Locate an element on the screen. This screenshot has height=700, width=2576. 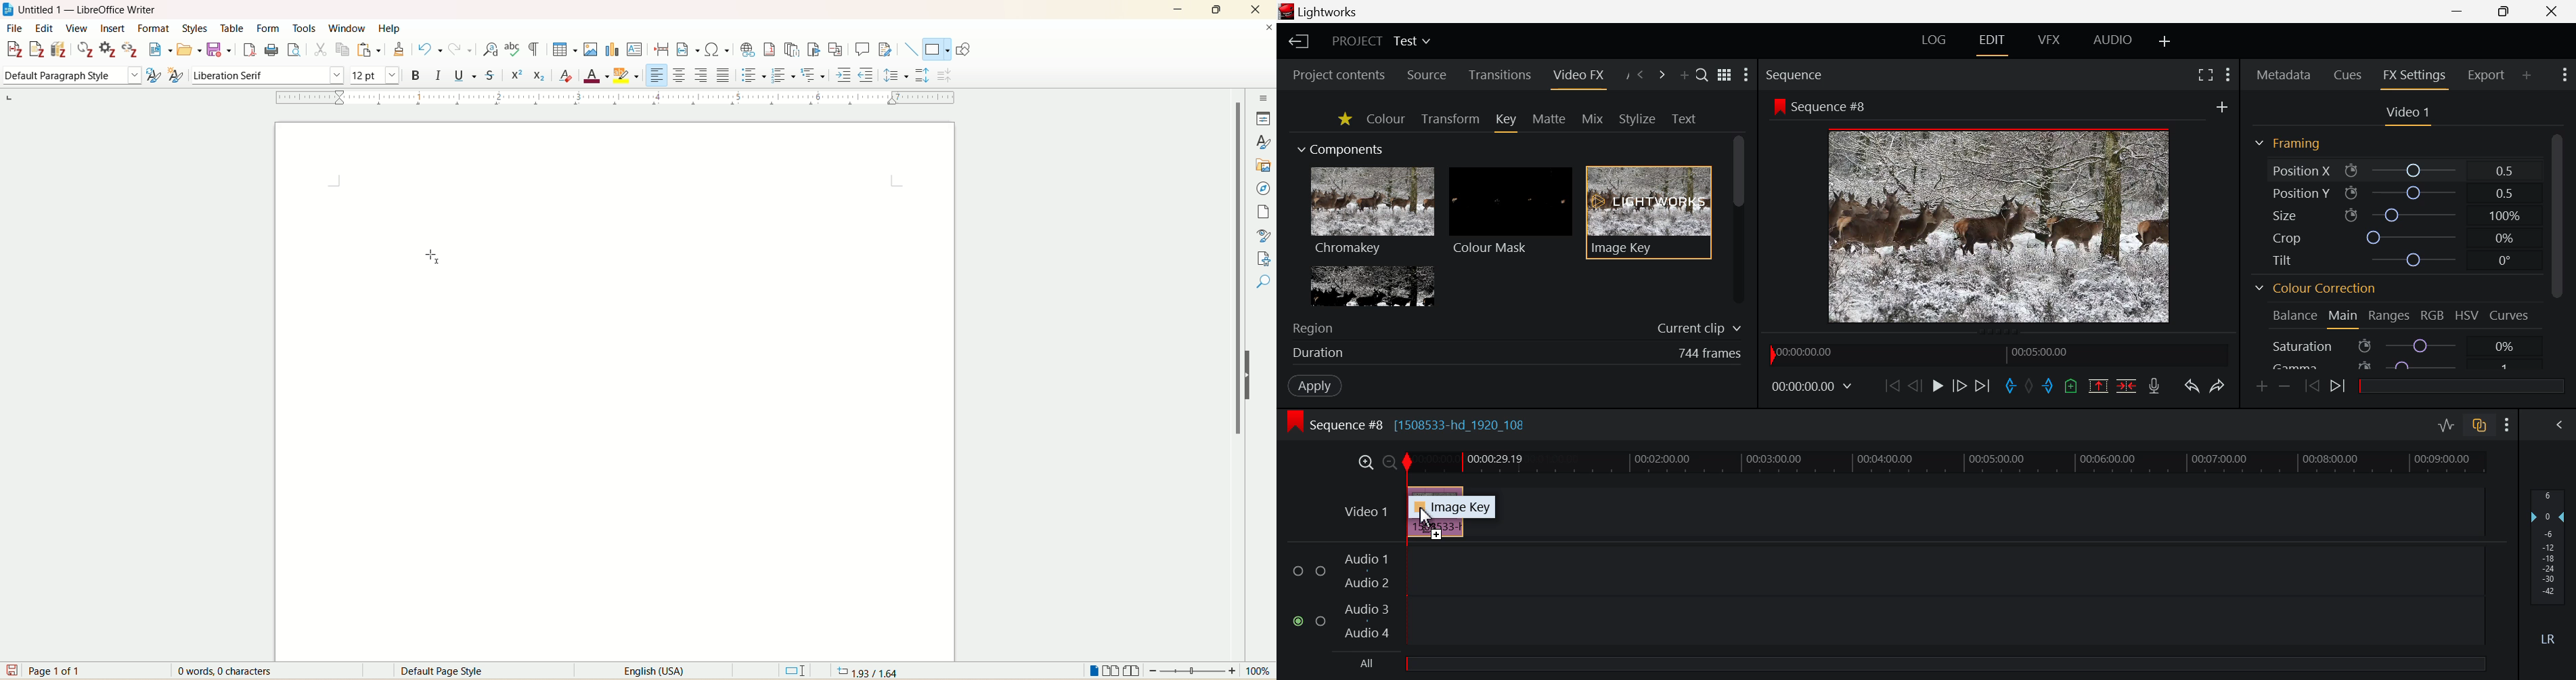
toggle between list and title view is located at coordinates (1725, 73).